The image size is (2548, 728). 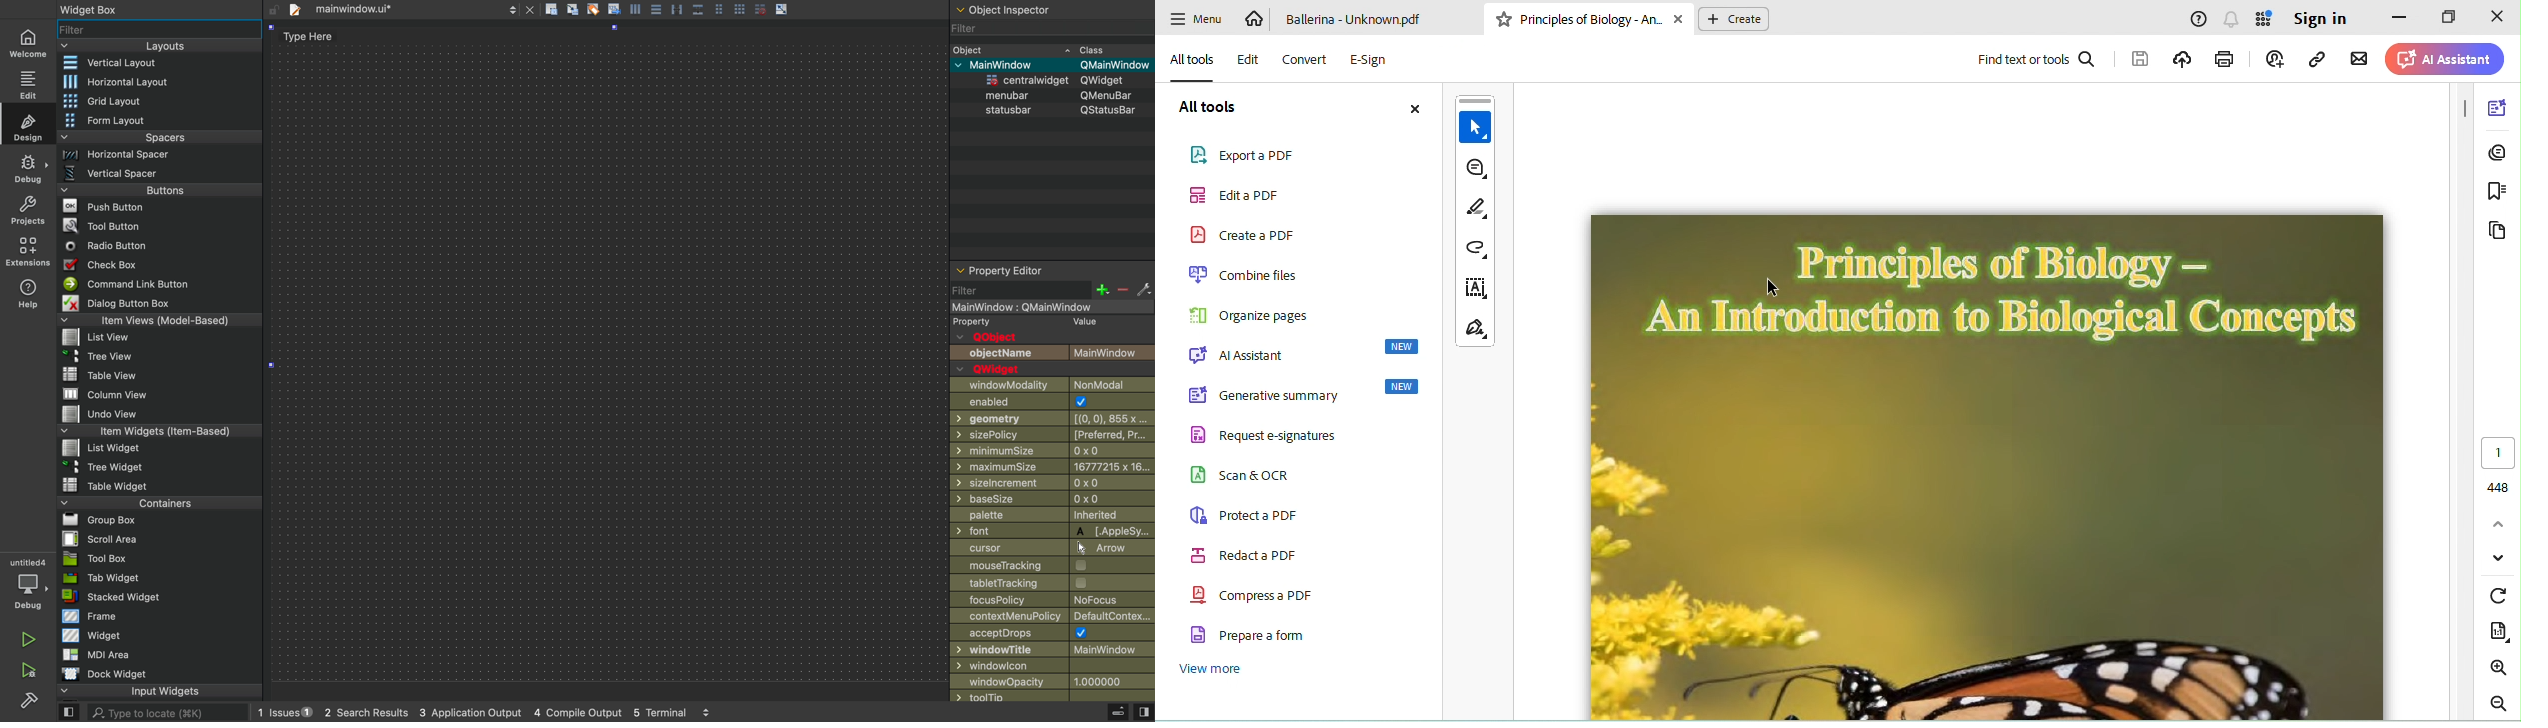 I want to click on settingd, so click(x=25, y=702).